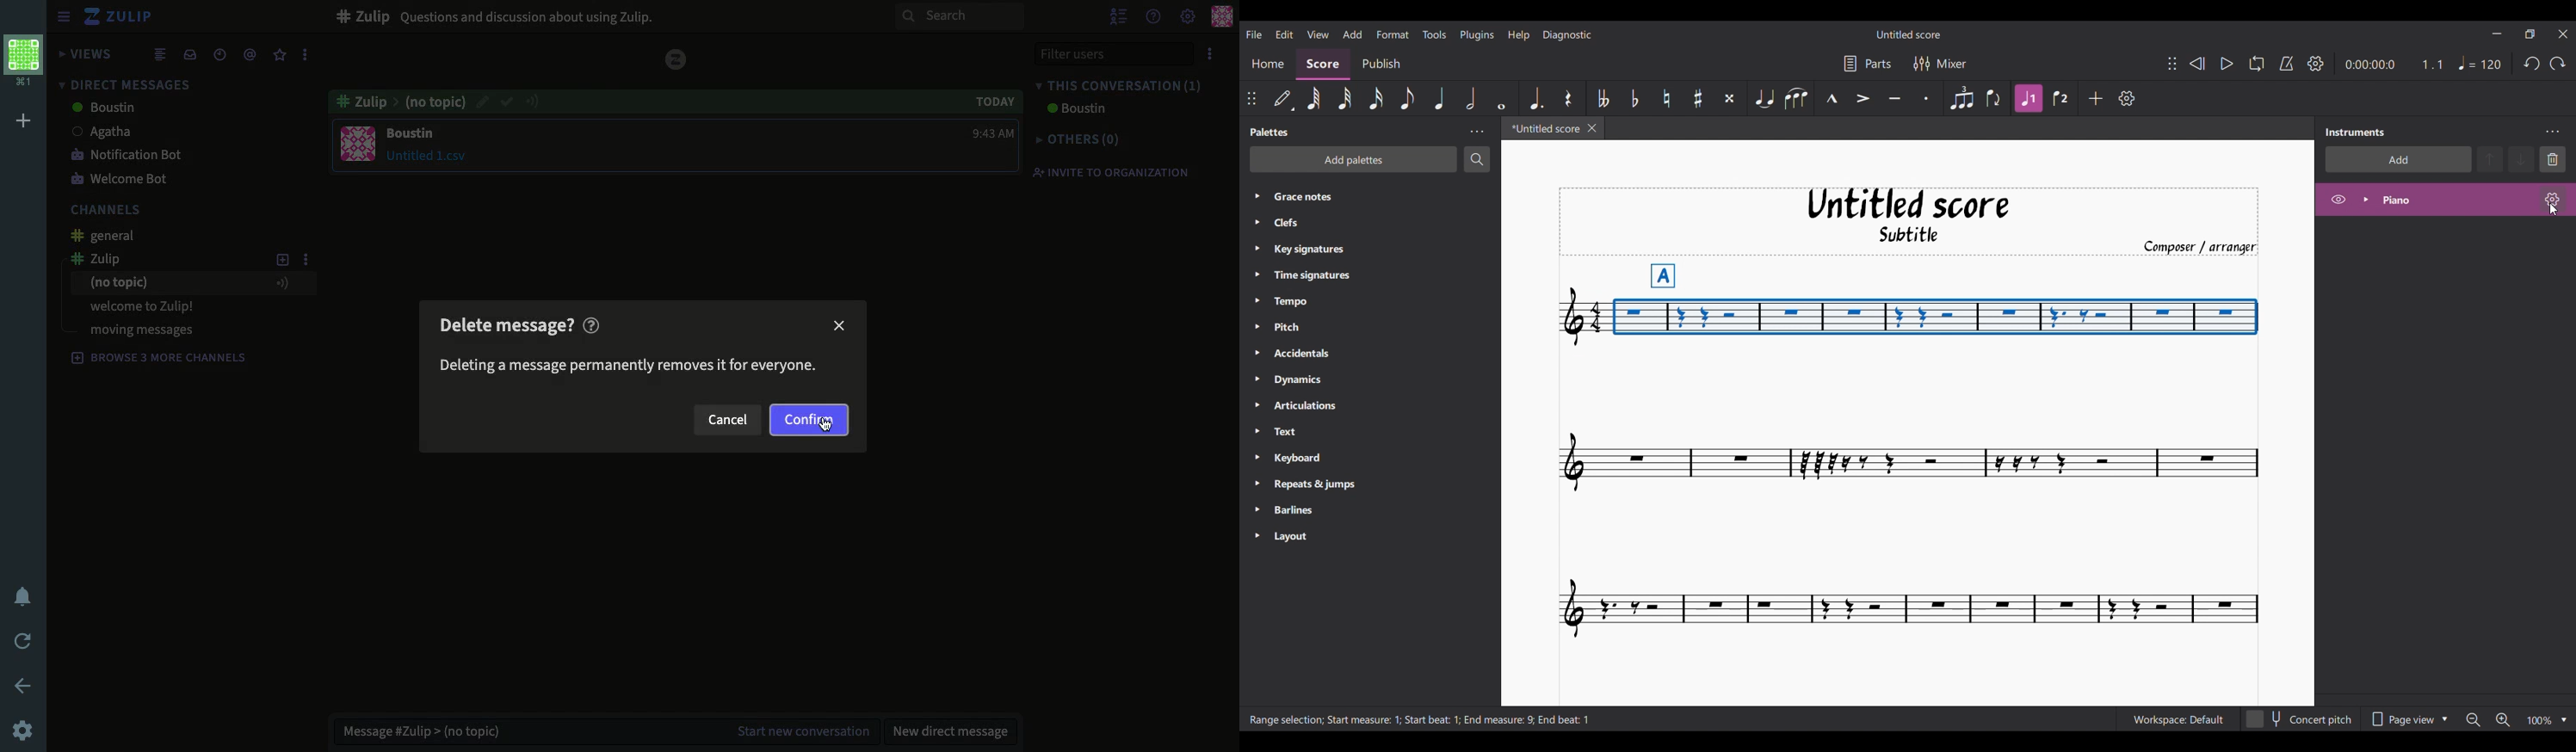 This screenshot has height=756, width=2576. Describe the element at coordinates (1350, 223) in the screenshot. I see `Clefs` at that location.